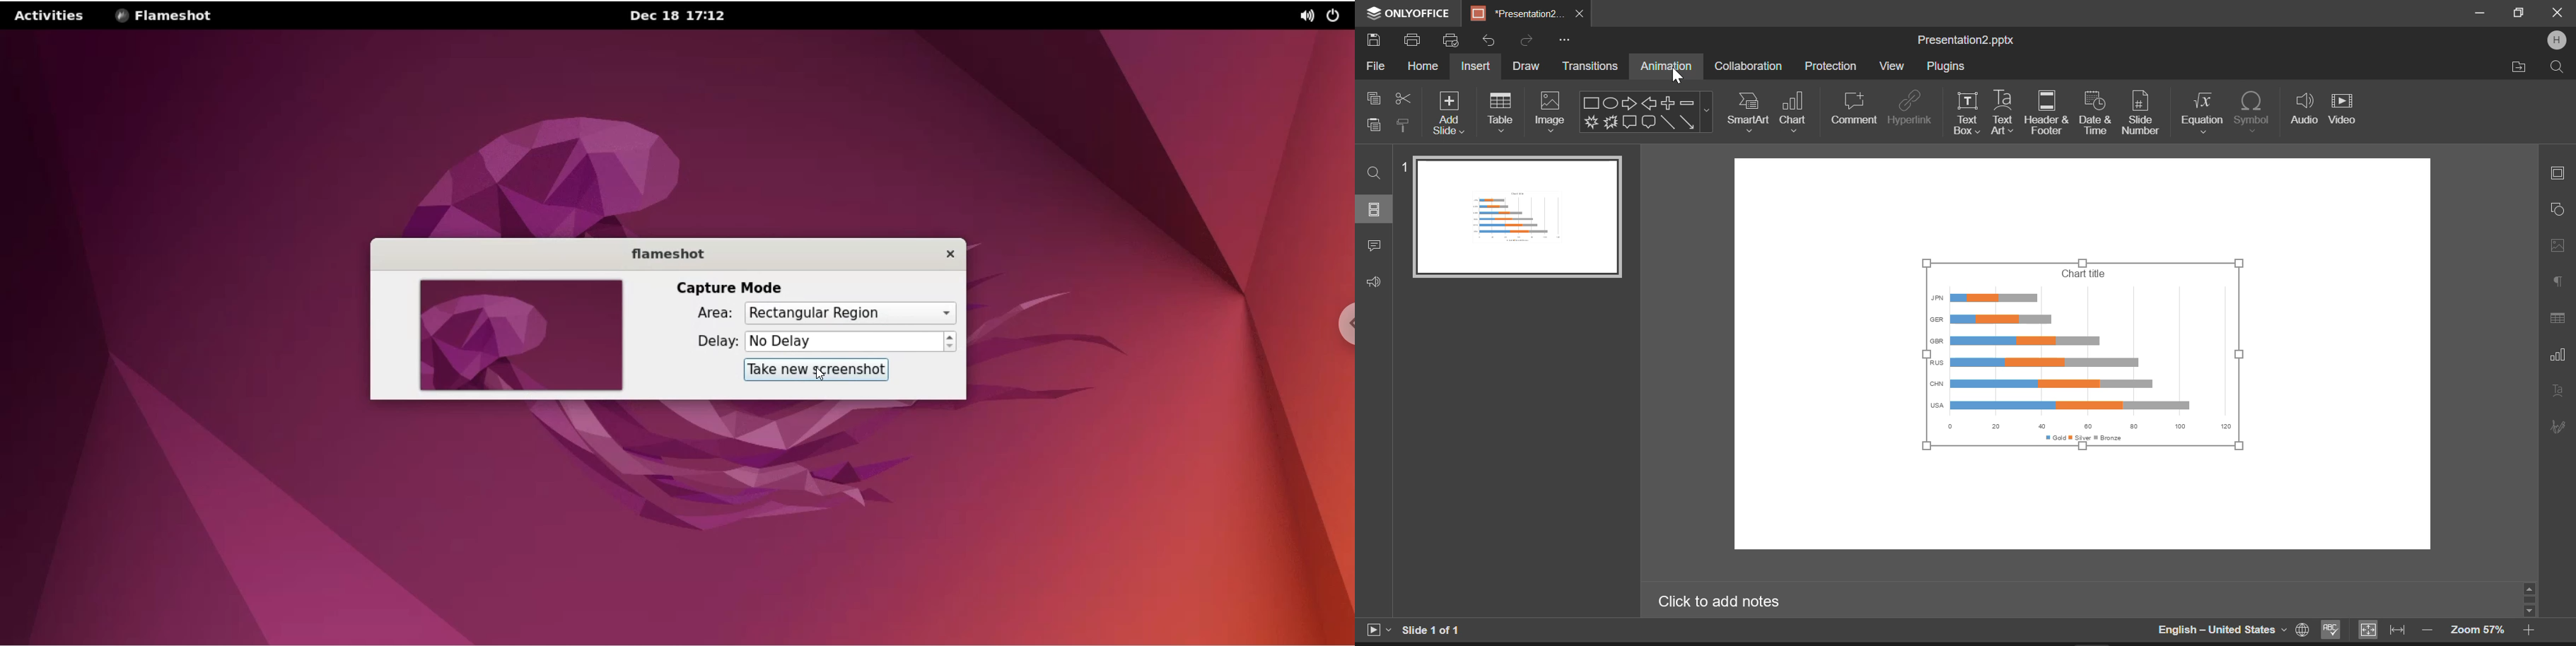  What do you see at coordinates (1403, 96) in the screenshot?
I see `Cut` at bounding box center [1403, 96].